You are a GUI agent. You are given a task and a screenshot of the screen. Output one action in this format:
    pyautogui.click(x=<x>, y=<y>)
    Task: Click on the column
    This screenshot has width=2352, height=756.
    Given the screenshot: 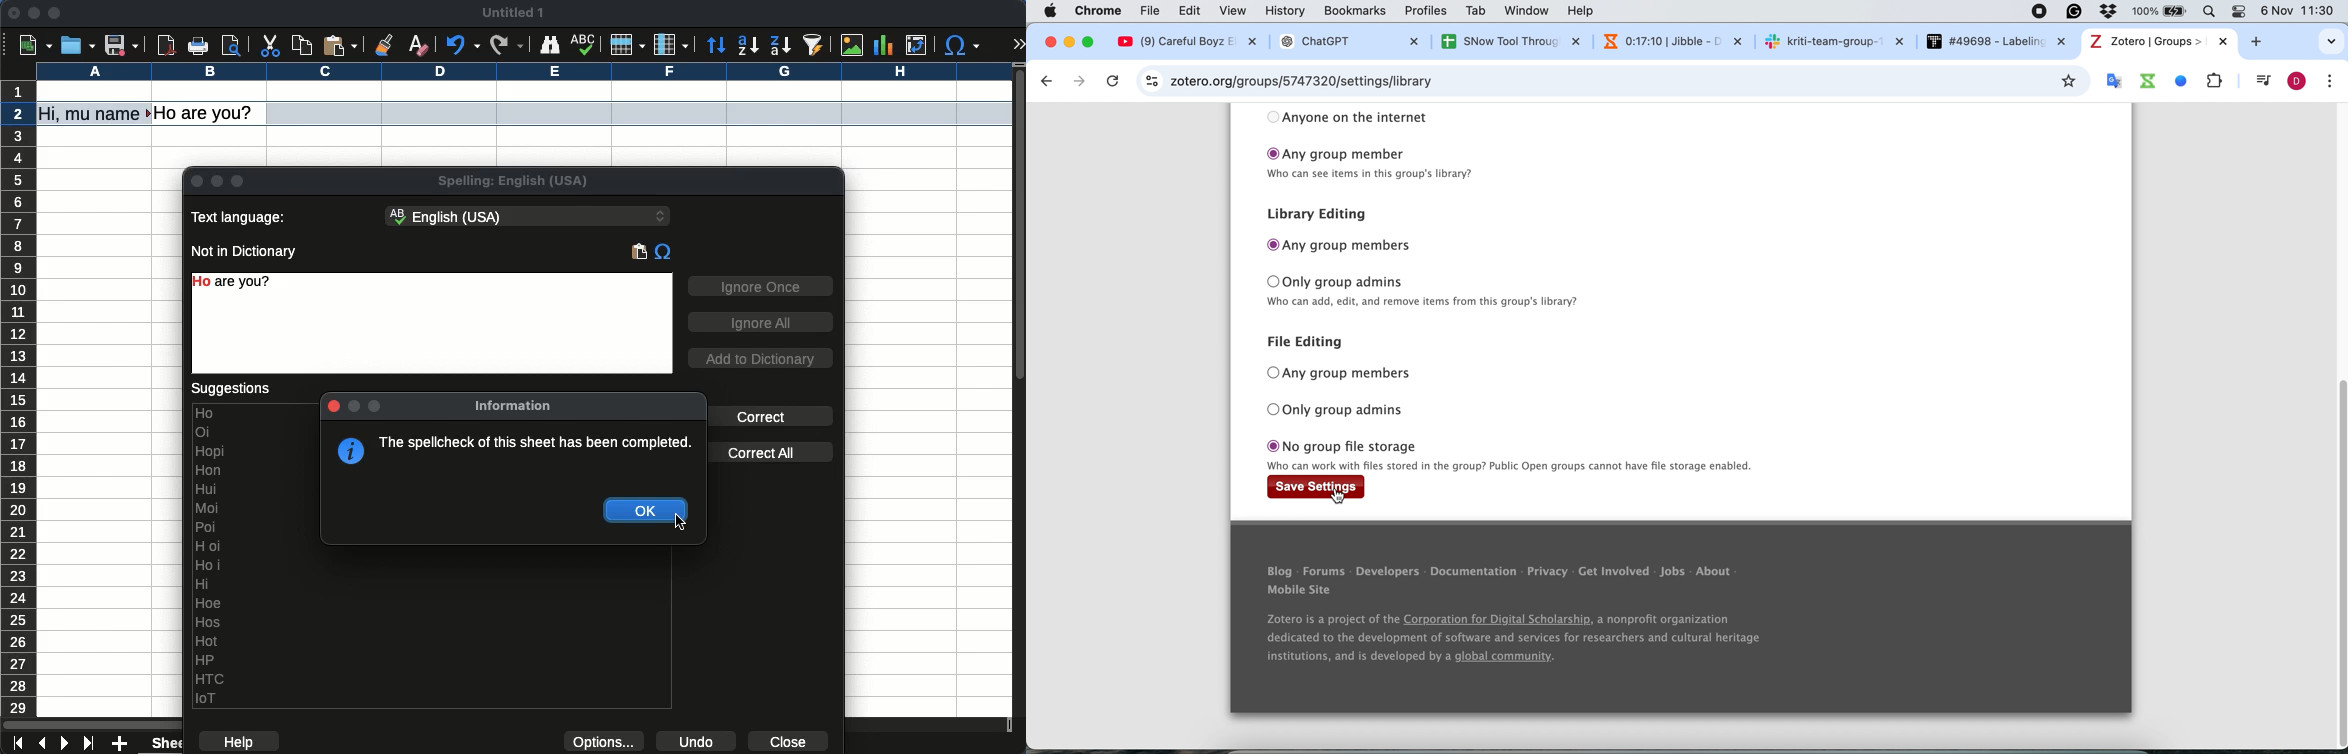 What is the action you would take?
    pyautogui.click(x=671, y=44)
    